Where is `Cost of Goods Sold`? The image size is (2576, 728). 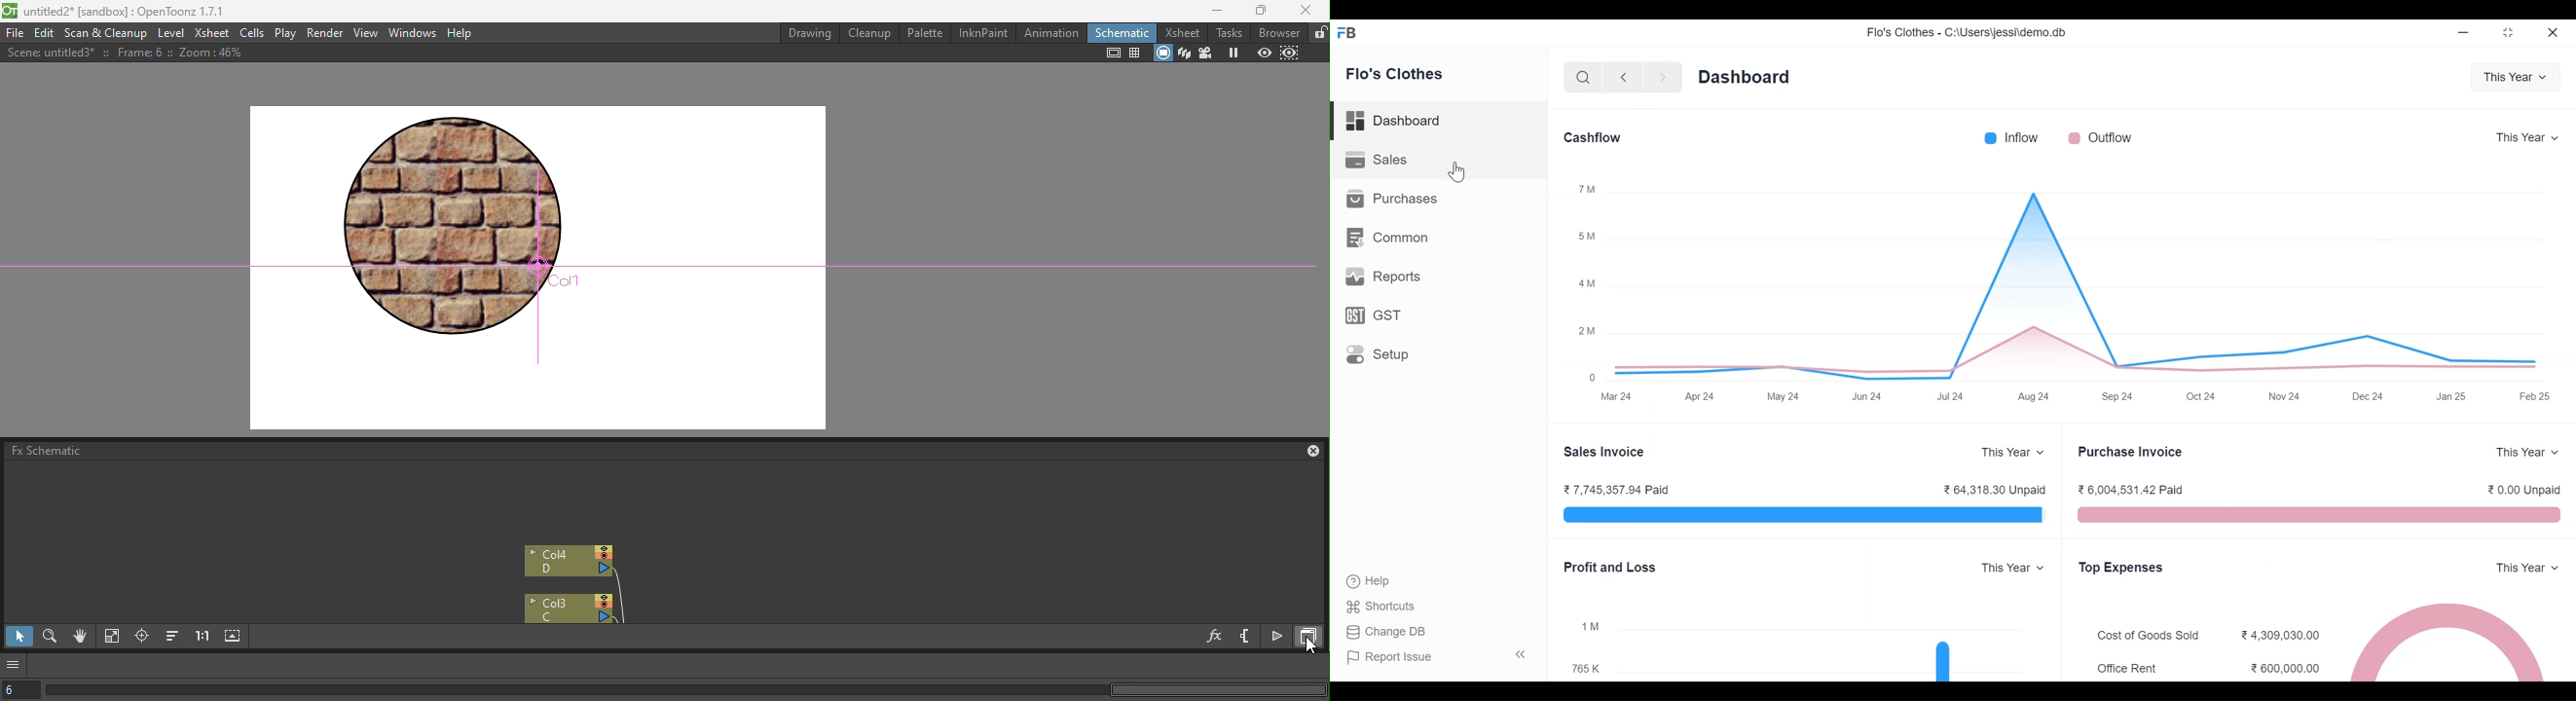
Cost of Goods Sold is located at coordinates (2149, 635).